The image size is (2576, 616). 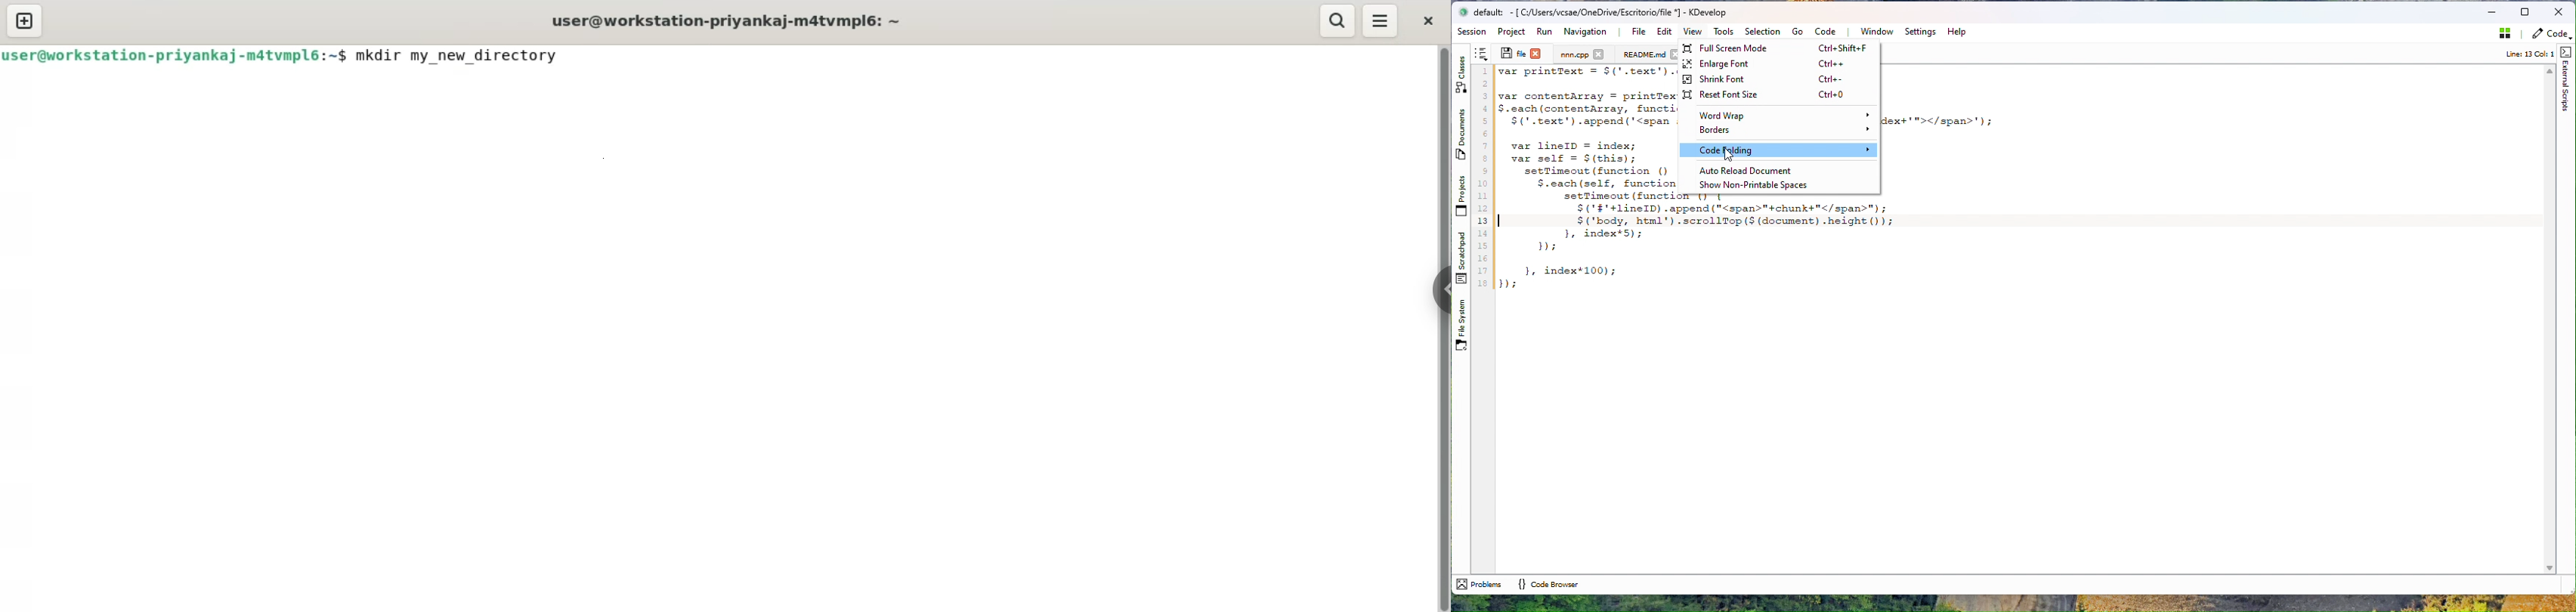 I want to click on Close, so click(x=2559, y=12).